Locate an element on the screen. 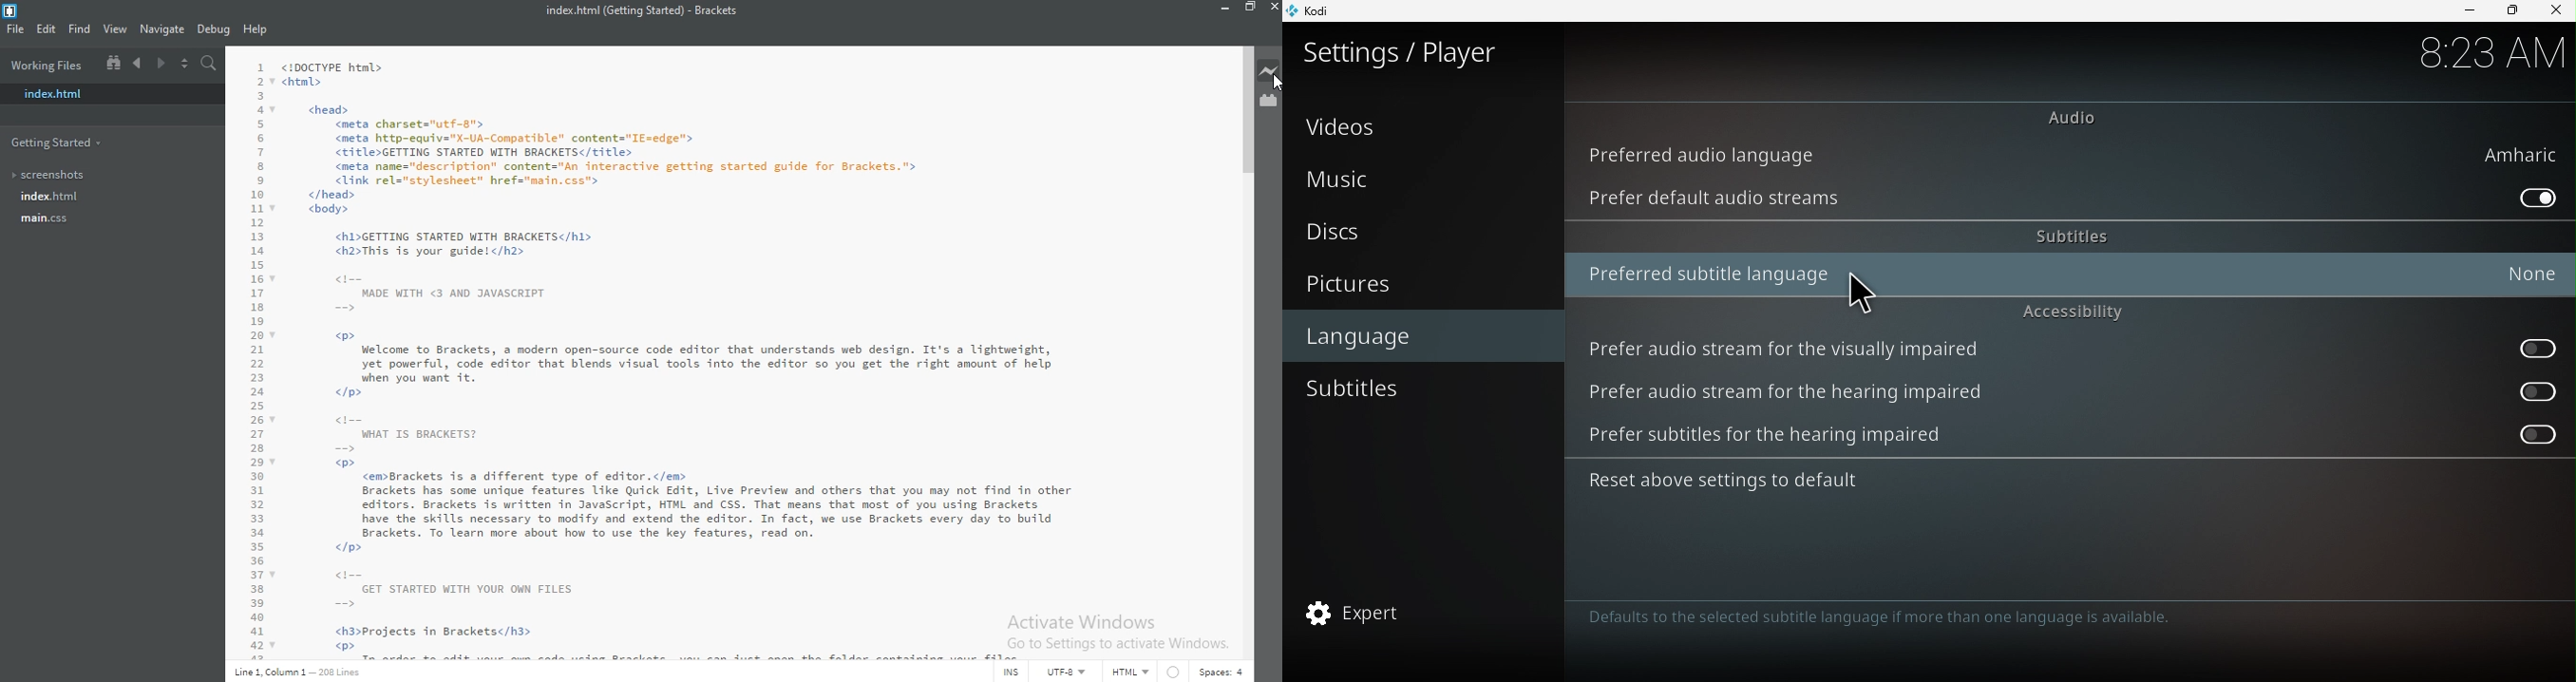  Prefer default audio streams is located at coordinates (1719, 198).